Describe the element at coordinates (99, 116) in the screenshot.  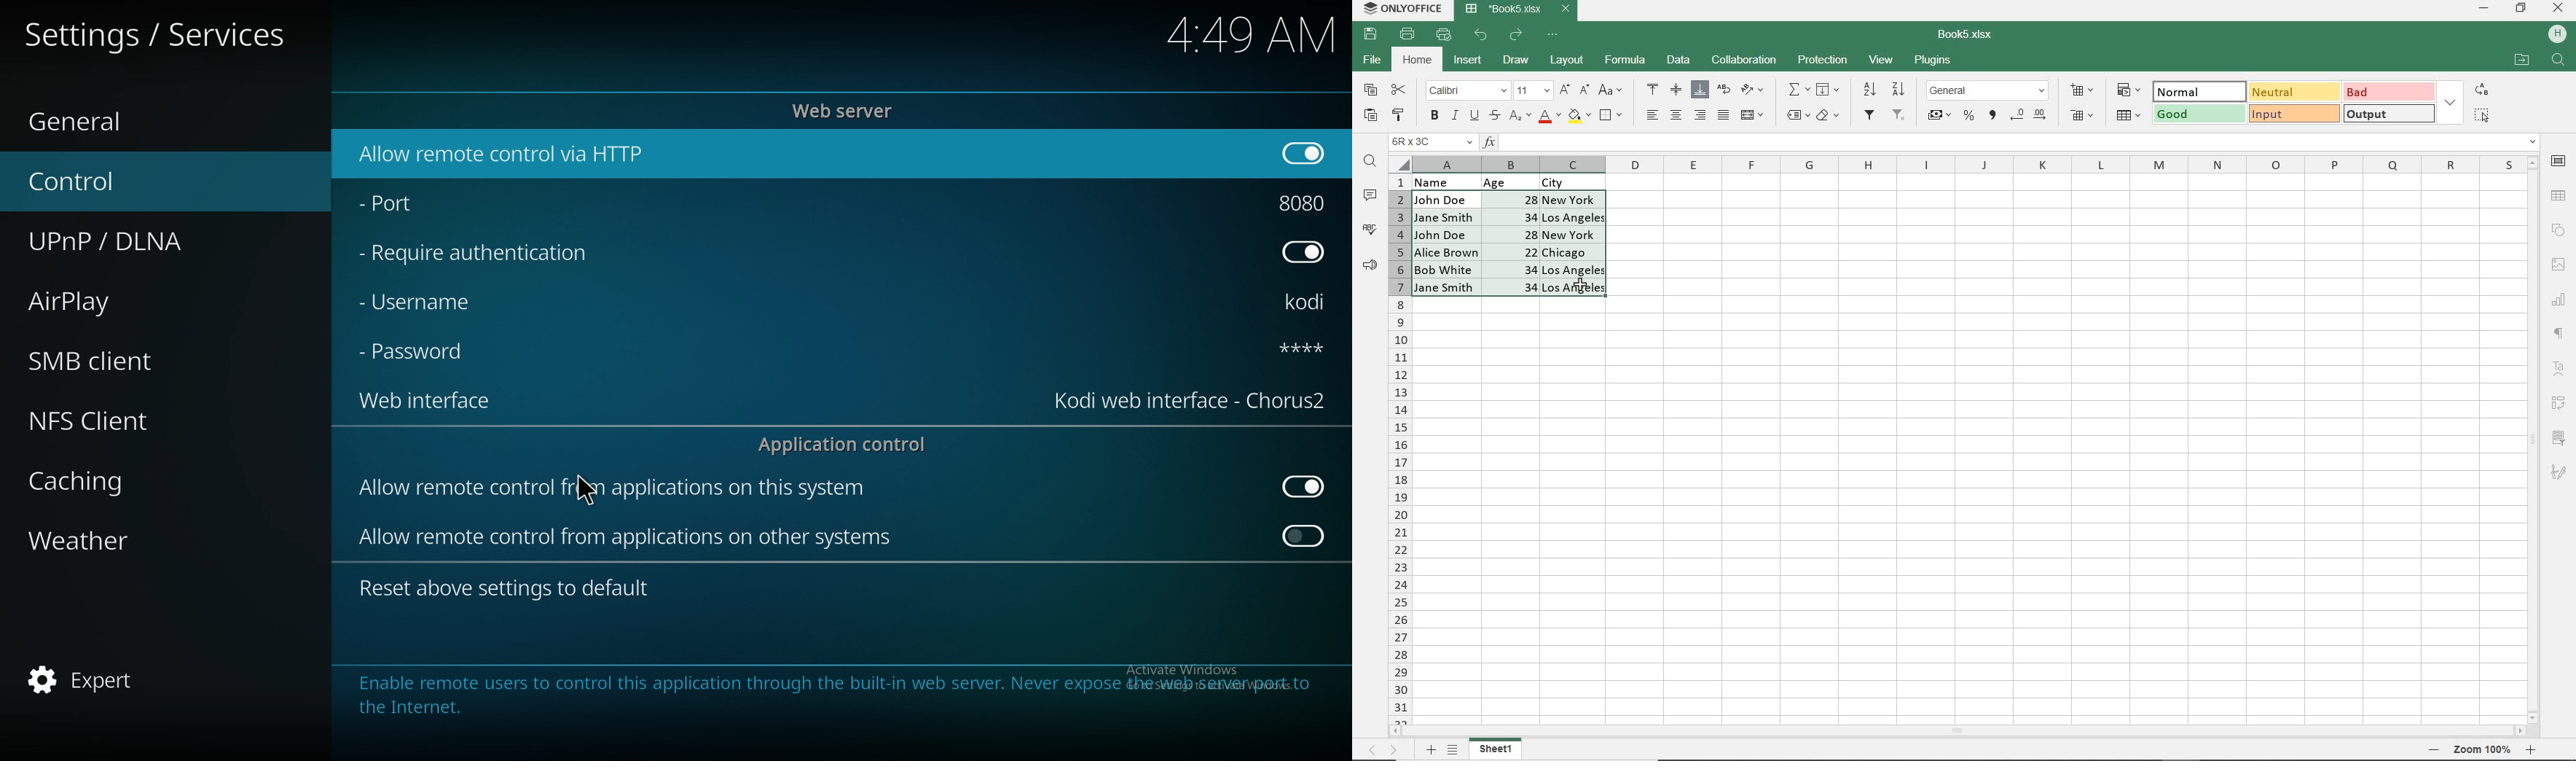
I see `general` at that location.